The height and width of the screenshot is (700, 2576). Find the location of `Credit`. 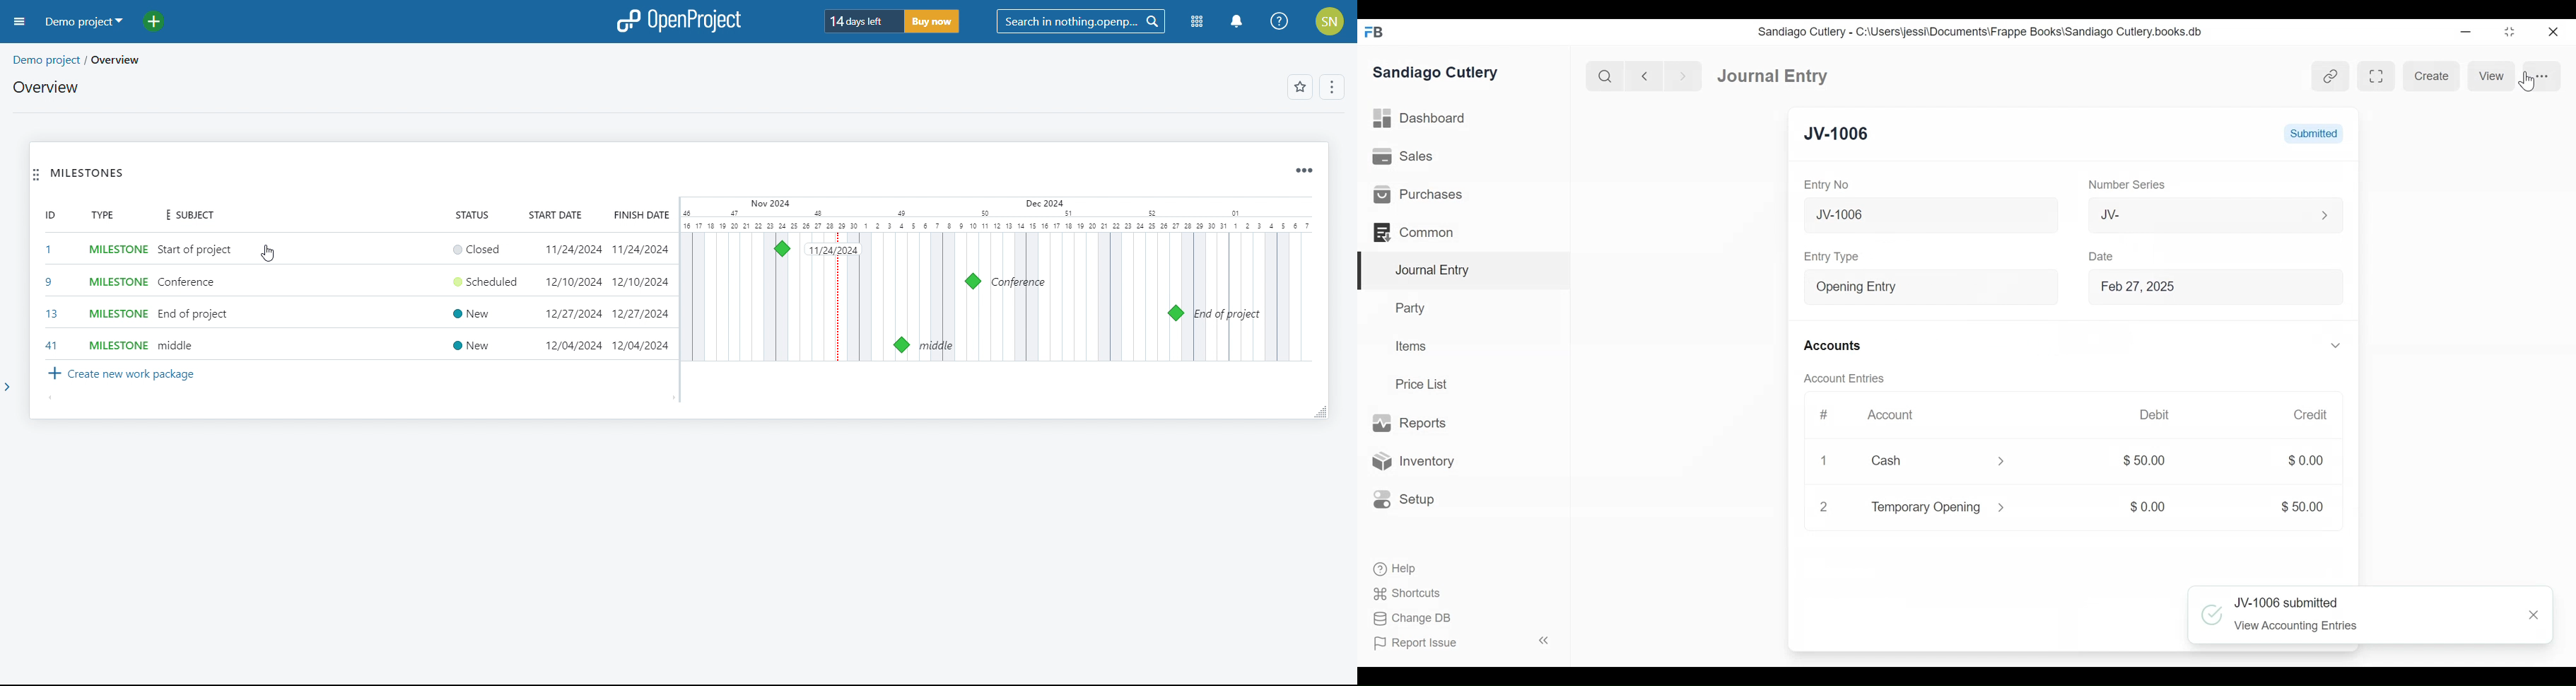

Credit is located at coordinates (2303, 415).